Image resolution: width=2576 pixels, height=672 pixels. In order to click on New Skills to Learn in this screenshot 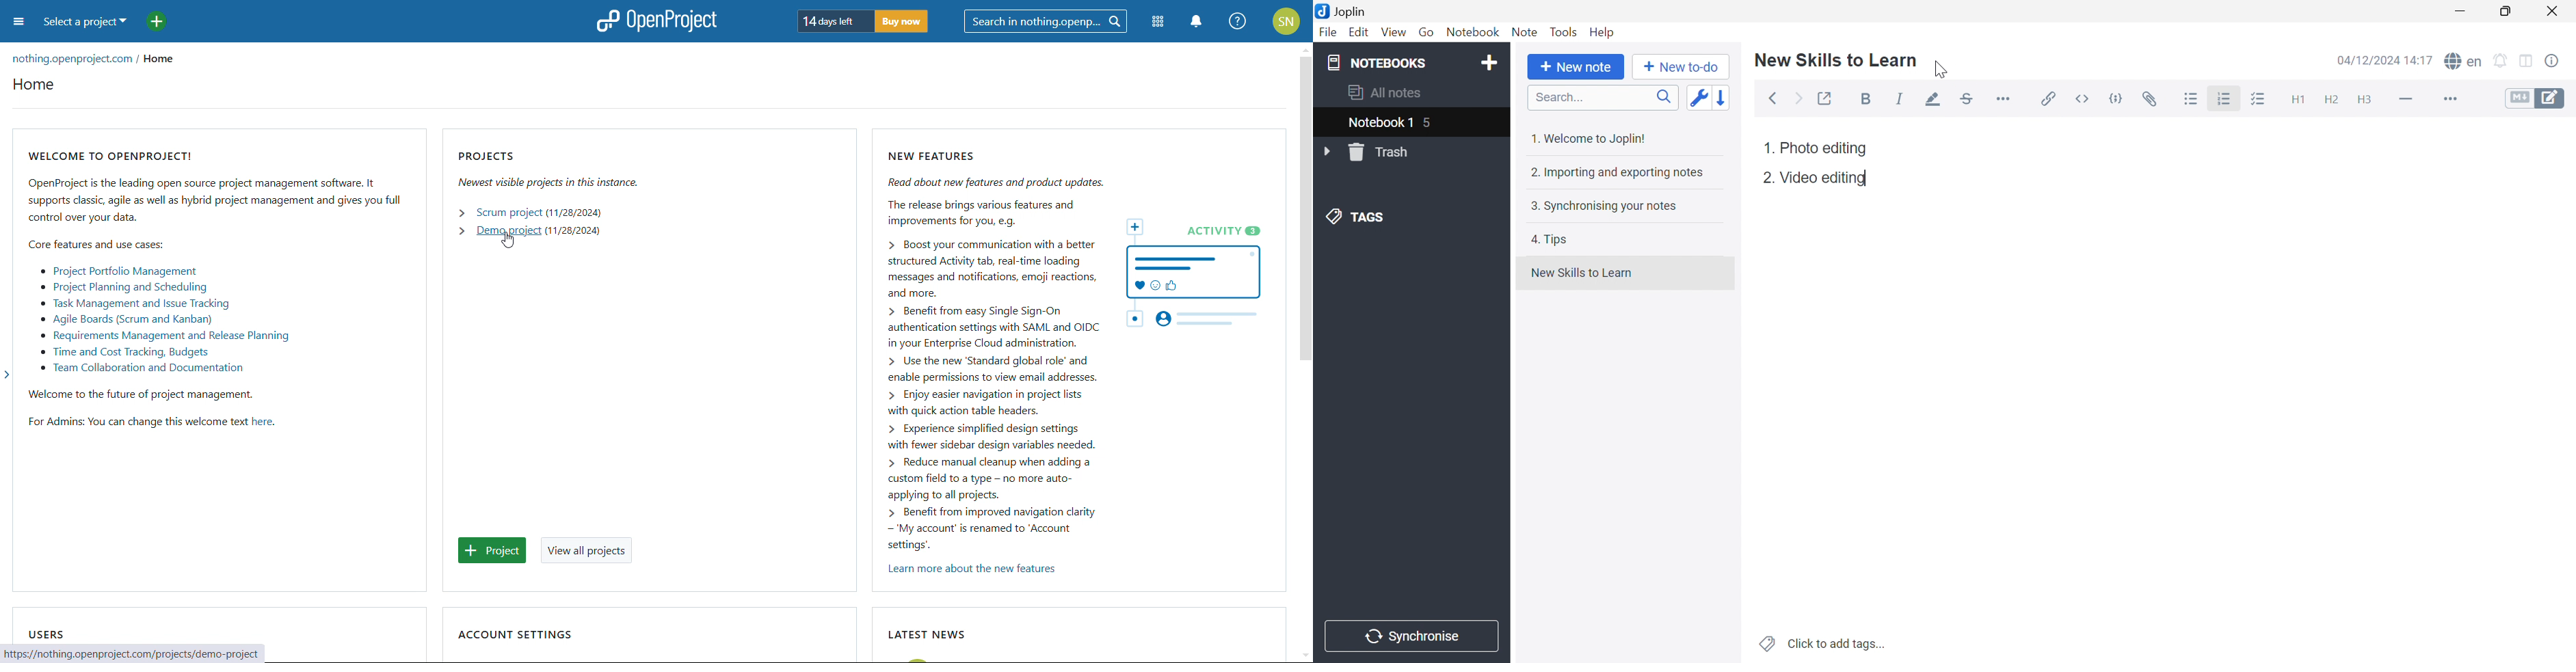, I will do `click(1837, 59)`.